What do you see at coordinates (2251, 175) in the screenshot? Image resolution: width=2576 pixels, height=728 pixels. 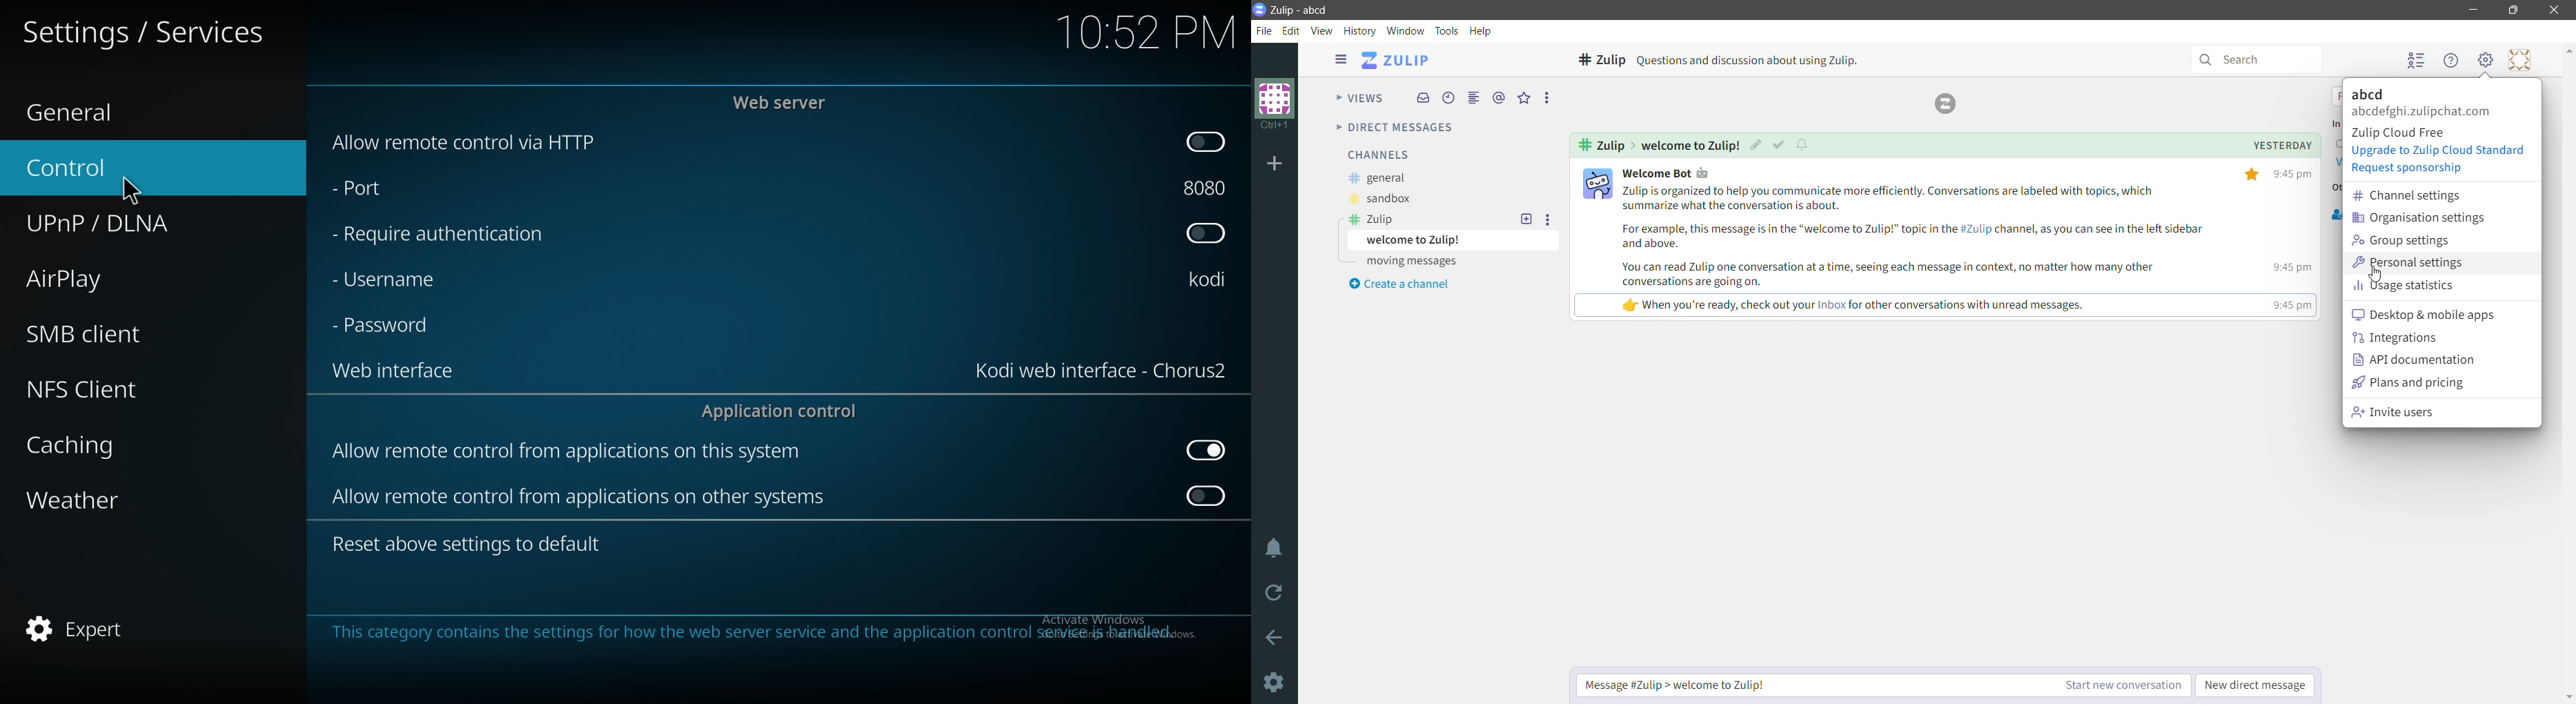 I see `star` at bounding box center [2251, 175].